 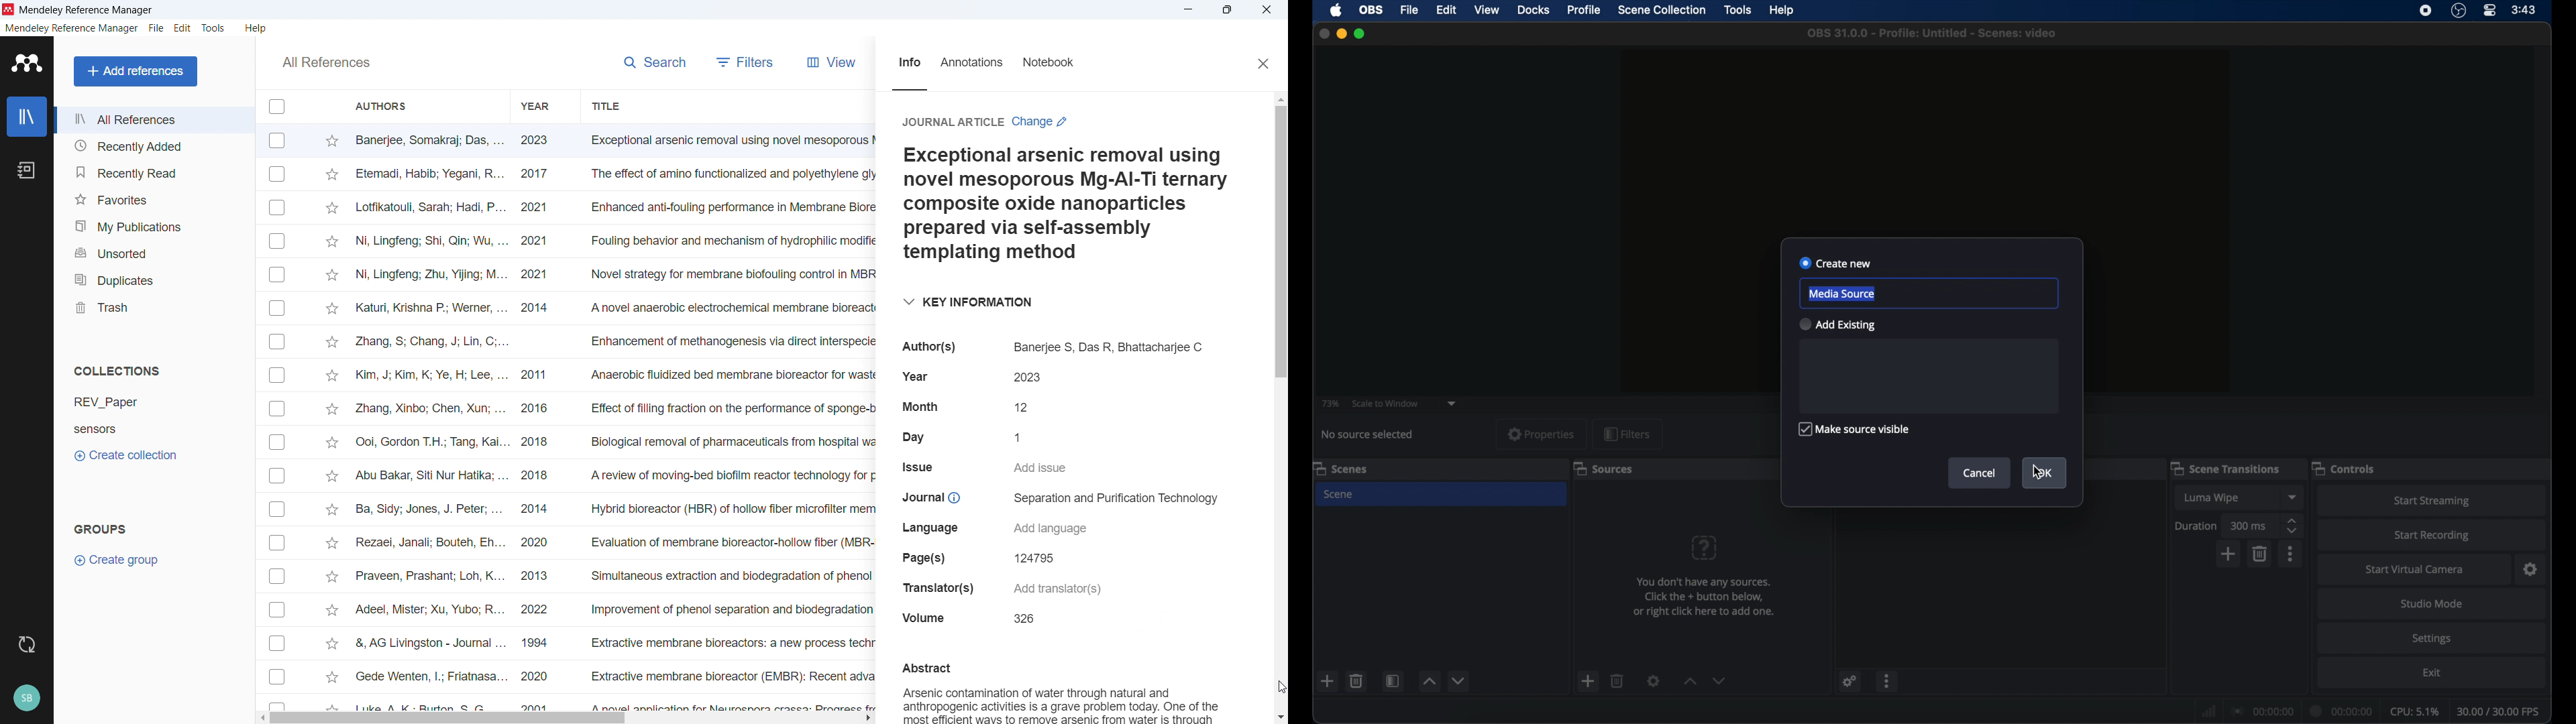 I want to click on scenes, so click(x=1340, y=468).